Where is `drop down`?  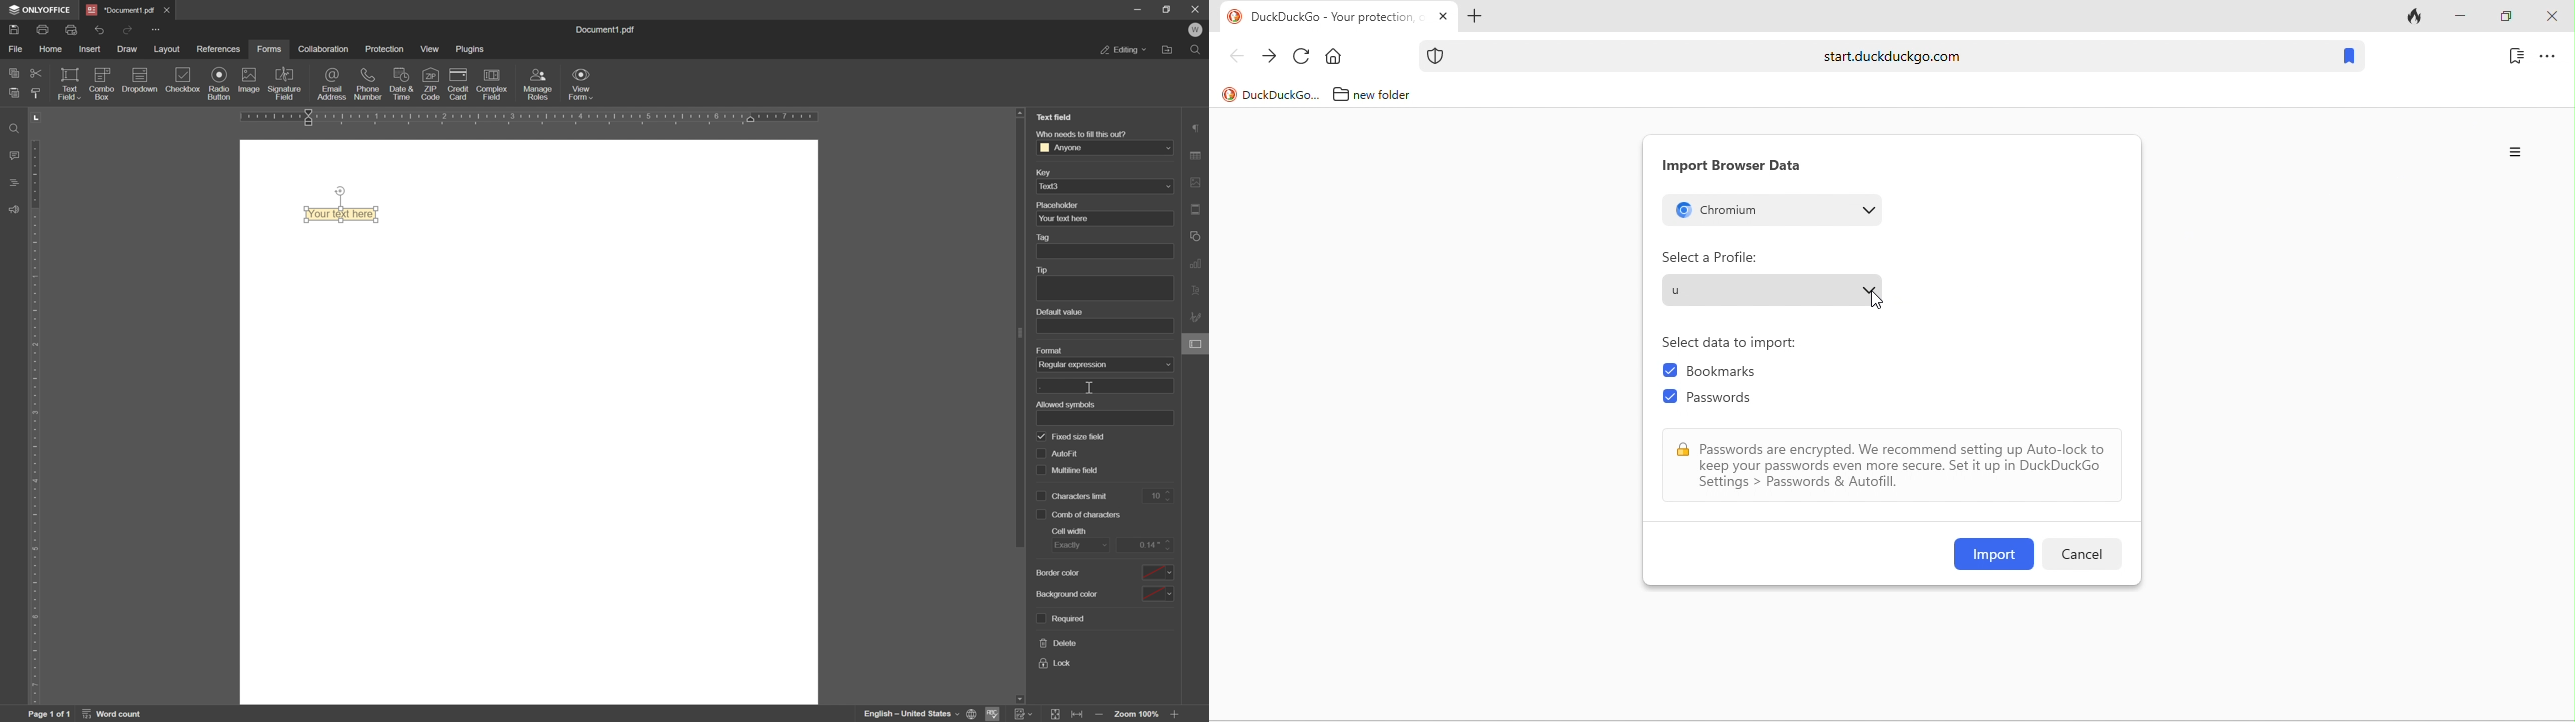
drop down is located at coordinates (1168, 187).